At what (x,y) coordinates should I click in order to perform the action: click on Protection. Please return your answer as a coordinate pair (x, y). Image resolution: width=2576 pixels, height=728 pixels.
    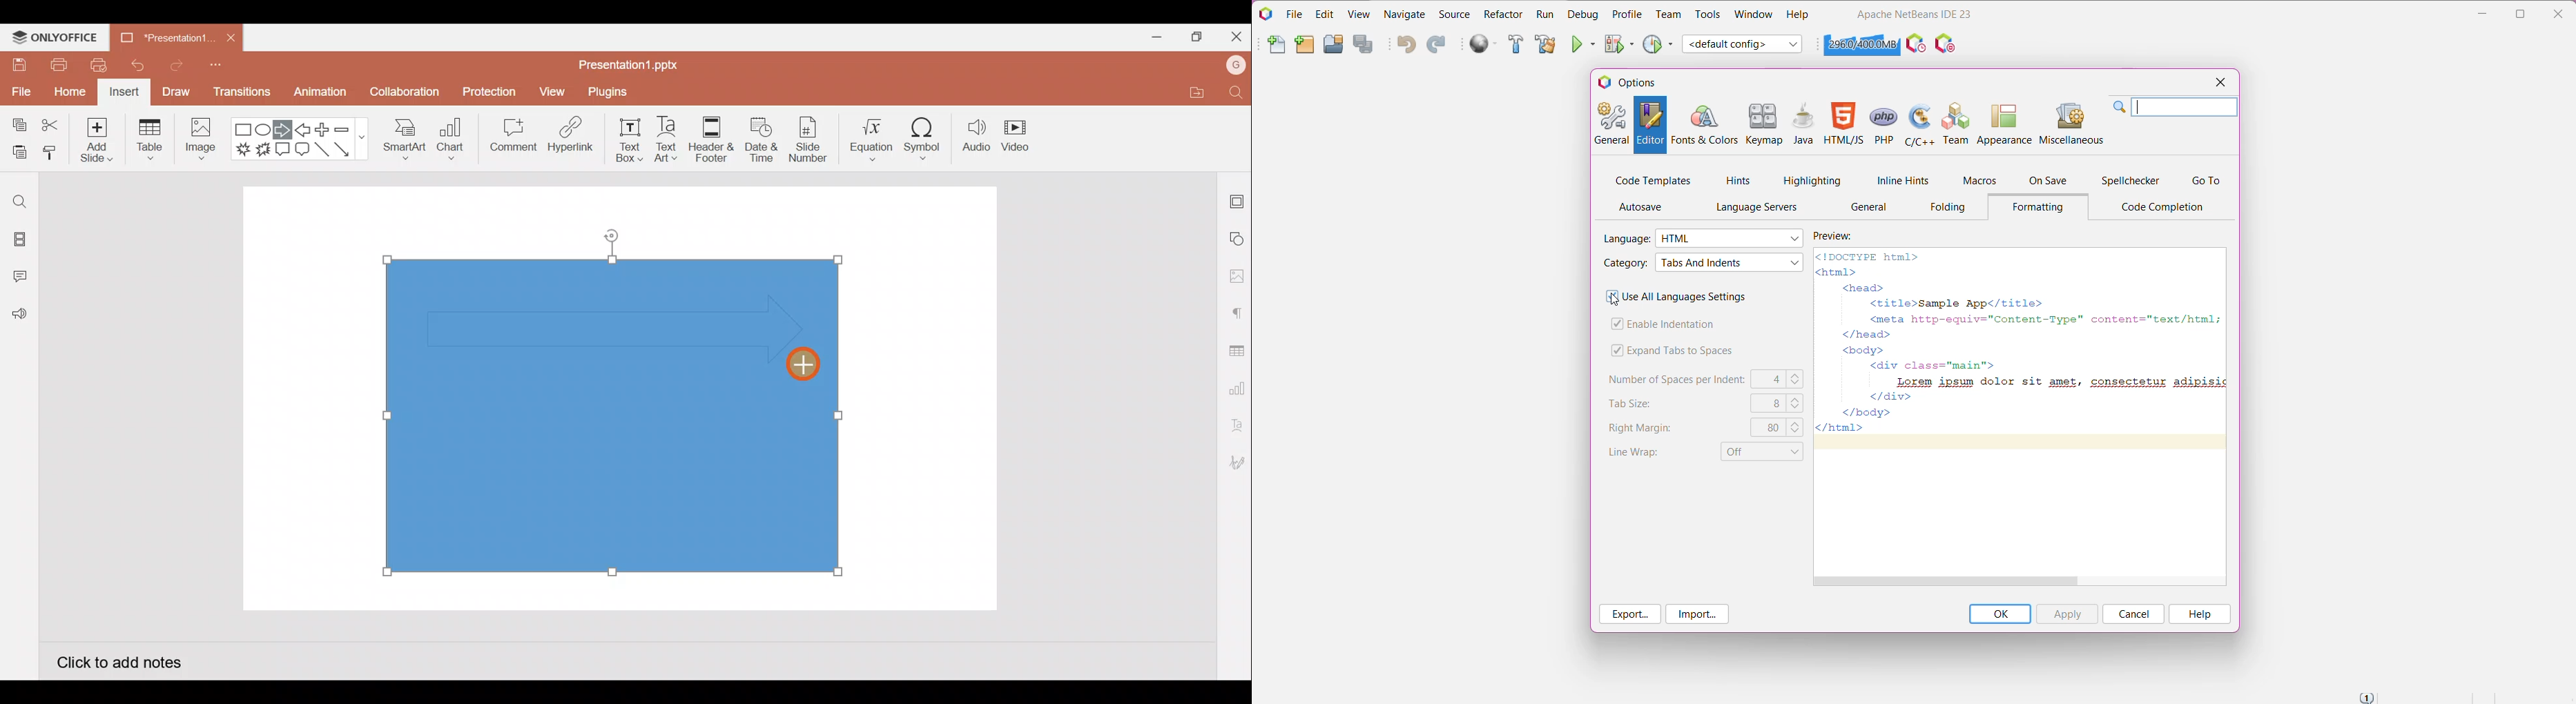
    Looking at the image, I should click on (486, 92).